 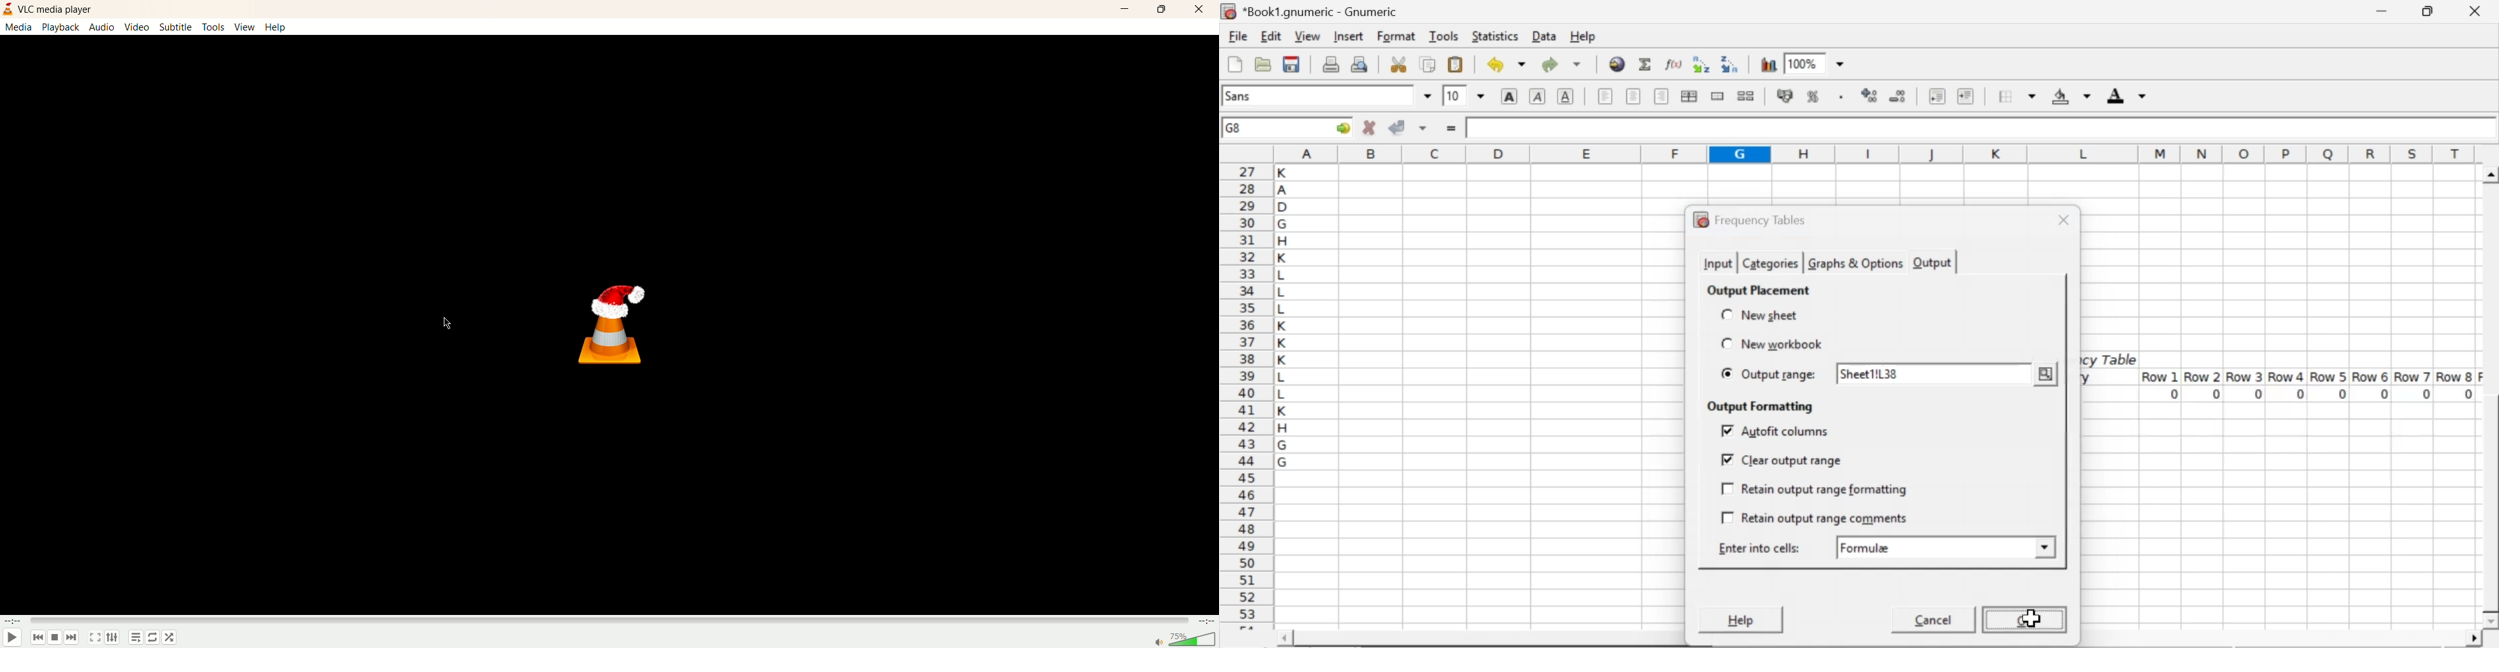 What do you see at coordinates (1241, 95) in the screenshot?
I see `font` at bounding box center [1241, 95].